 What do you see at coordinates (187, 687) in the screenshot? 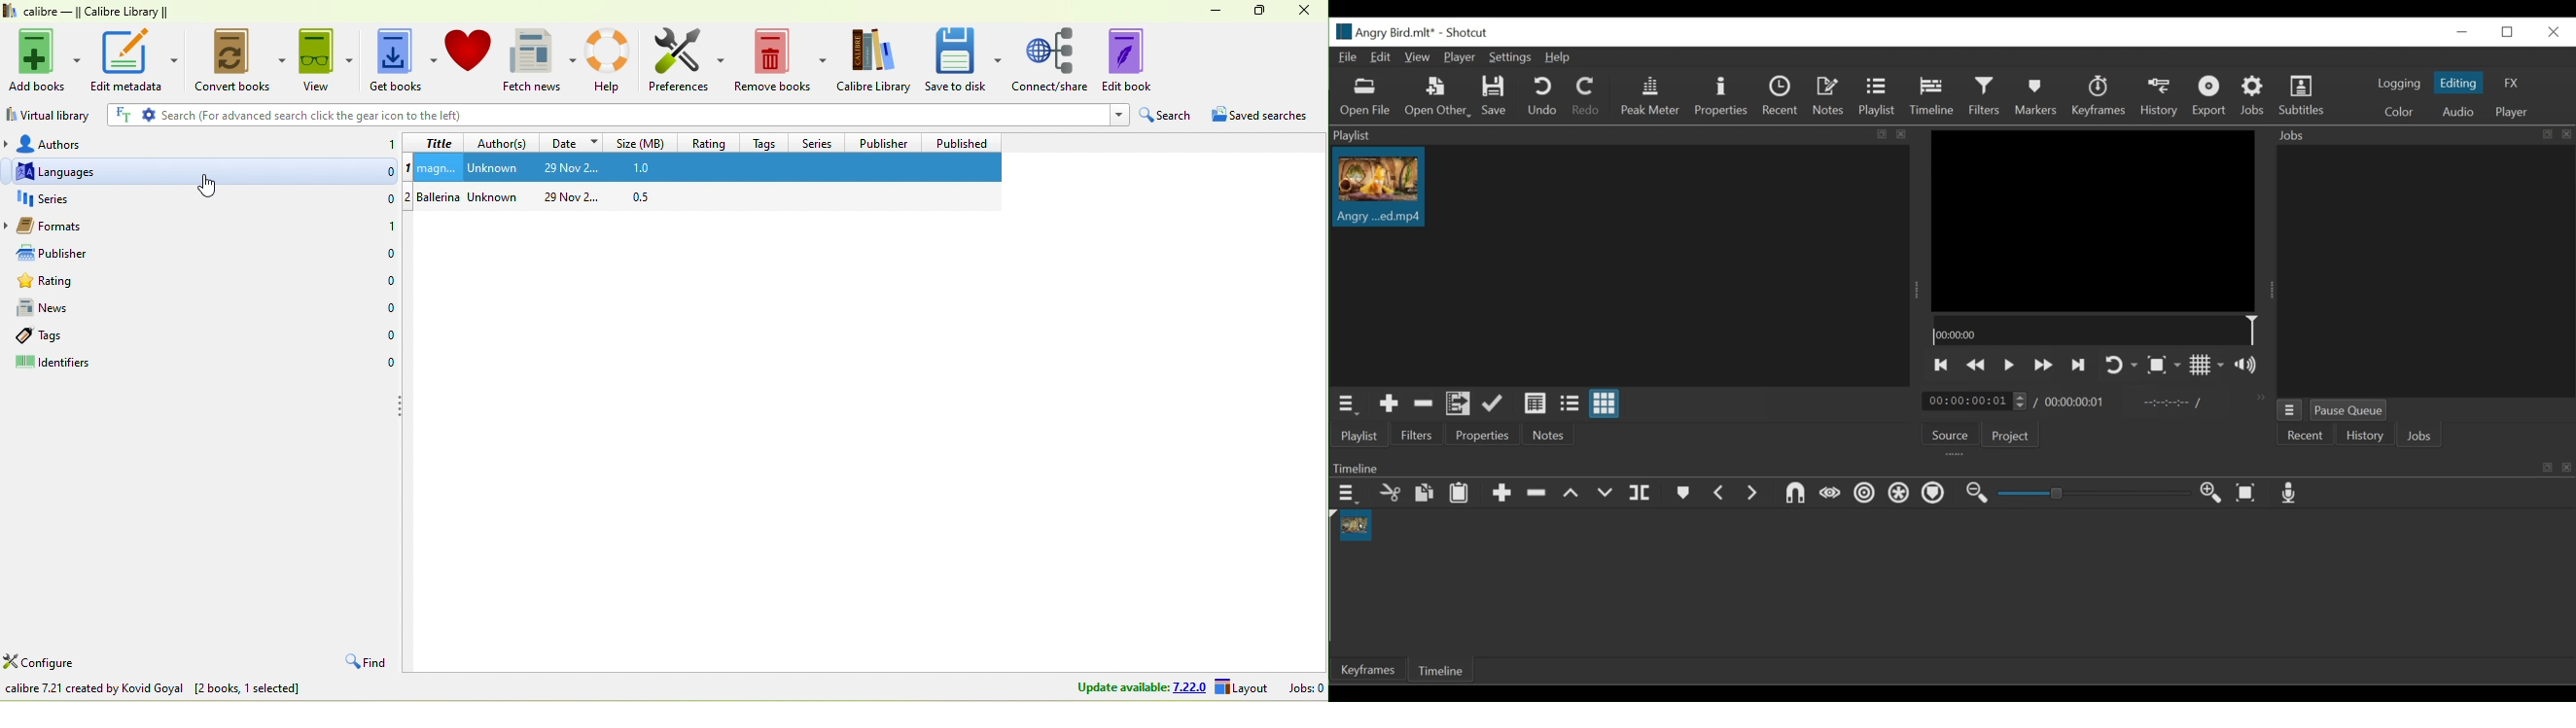
I see `add books to the calibre library /device from files on your computer` at bounding box center [187, 687].